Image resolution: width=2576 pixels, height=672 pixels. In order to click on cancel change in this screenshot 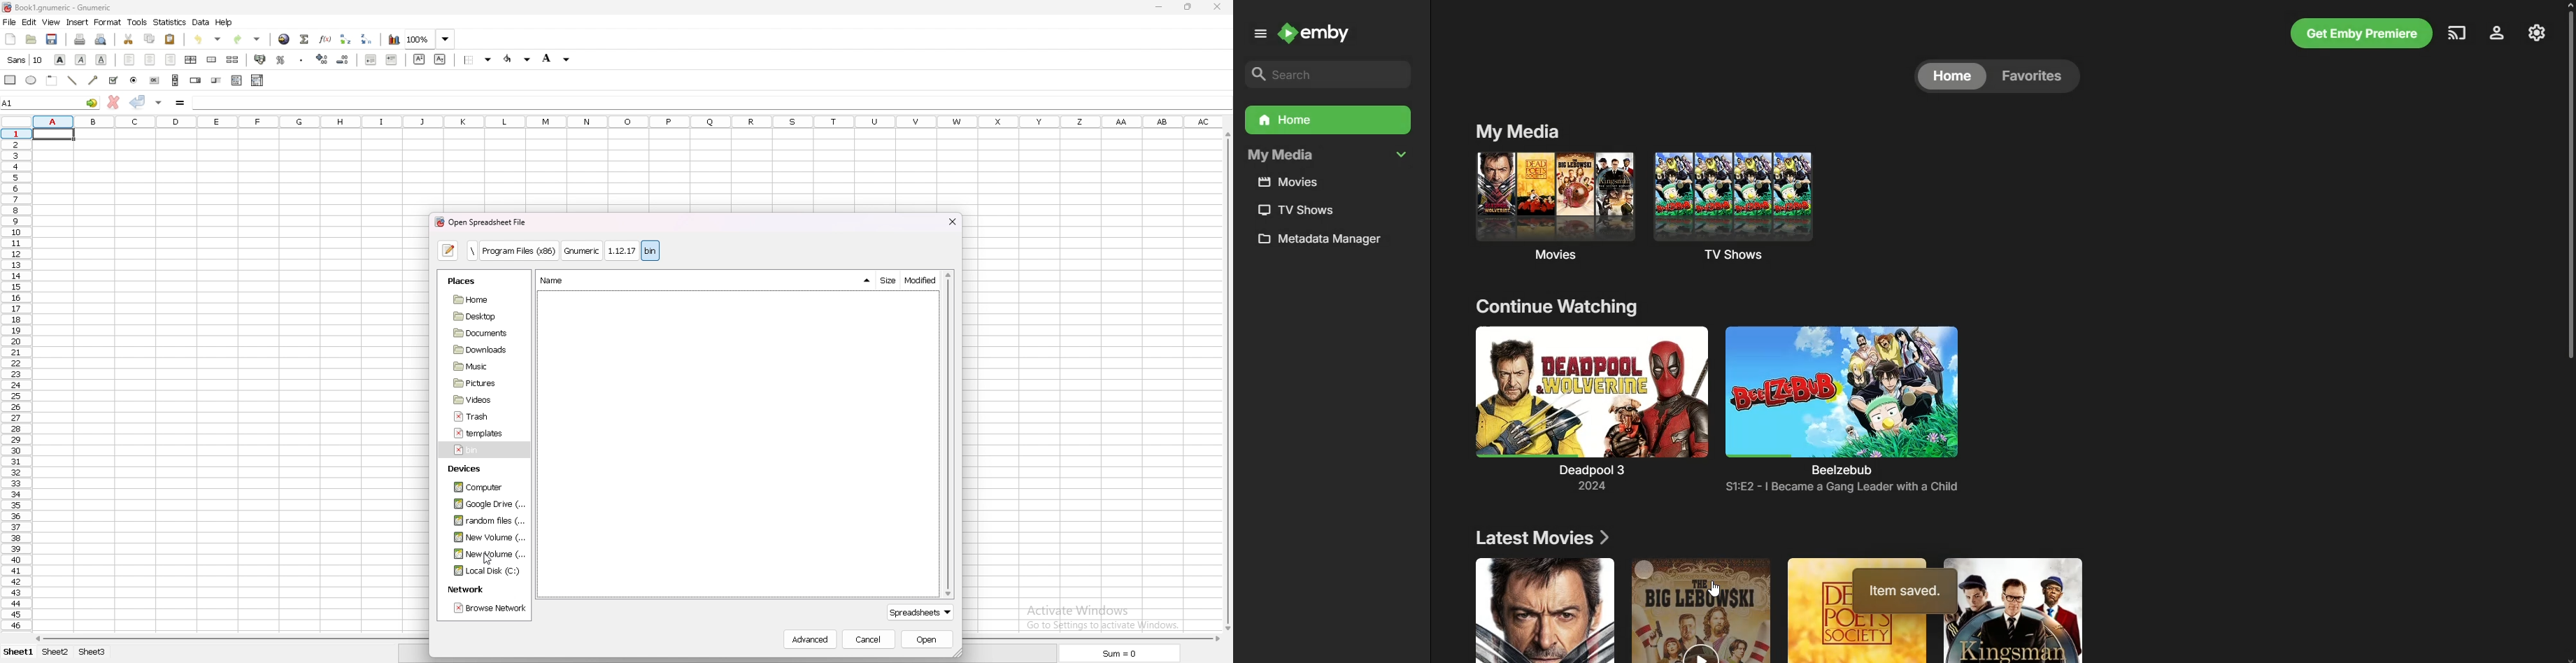, I will do `click(114, 102)`.